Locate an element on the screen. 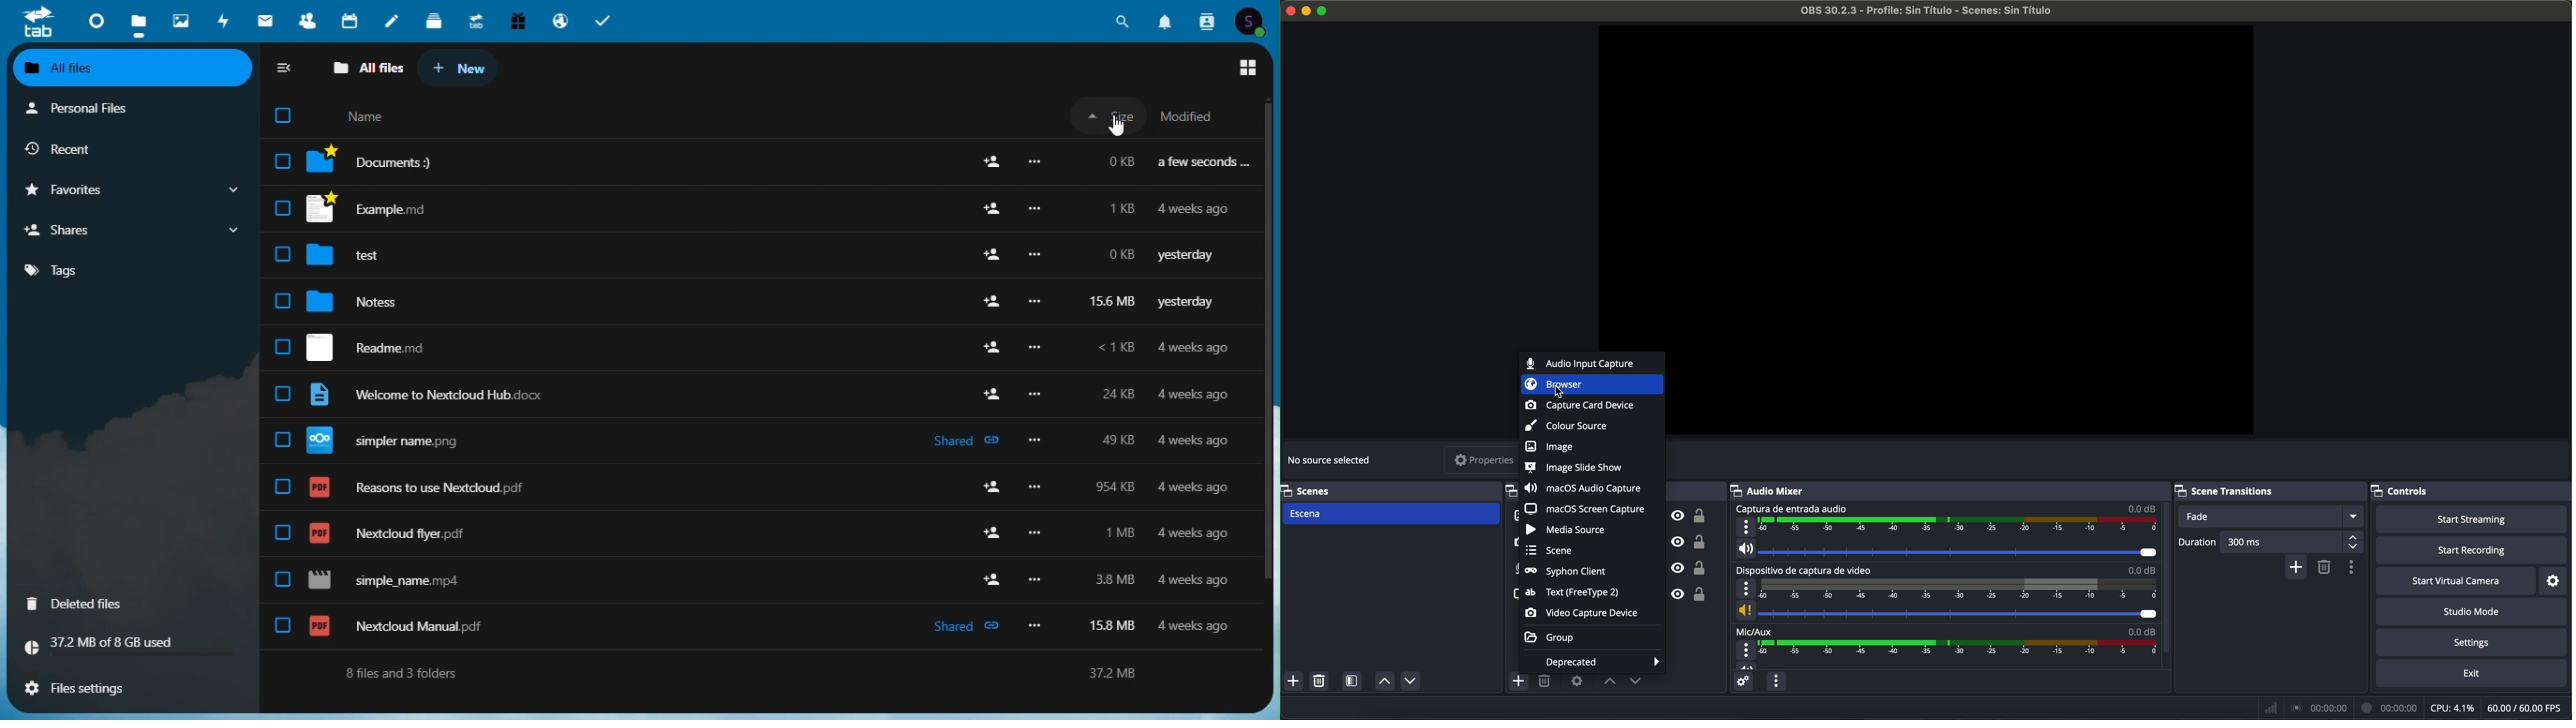  settings is located at coordinates (2473, 642).